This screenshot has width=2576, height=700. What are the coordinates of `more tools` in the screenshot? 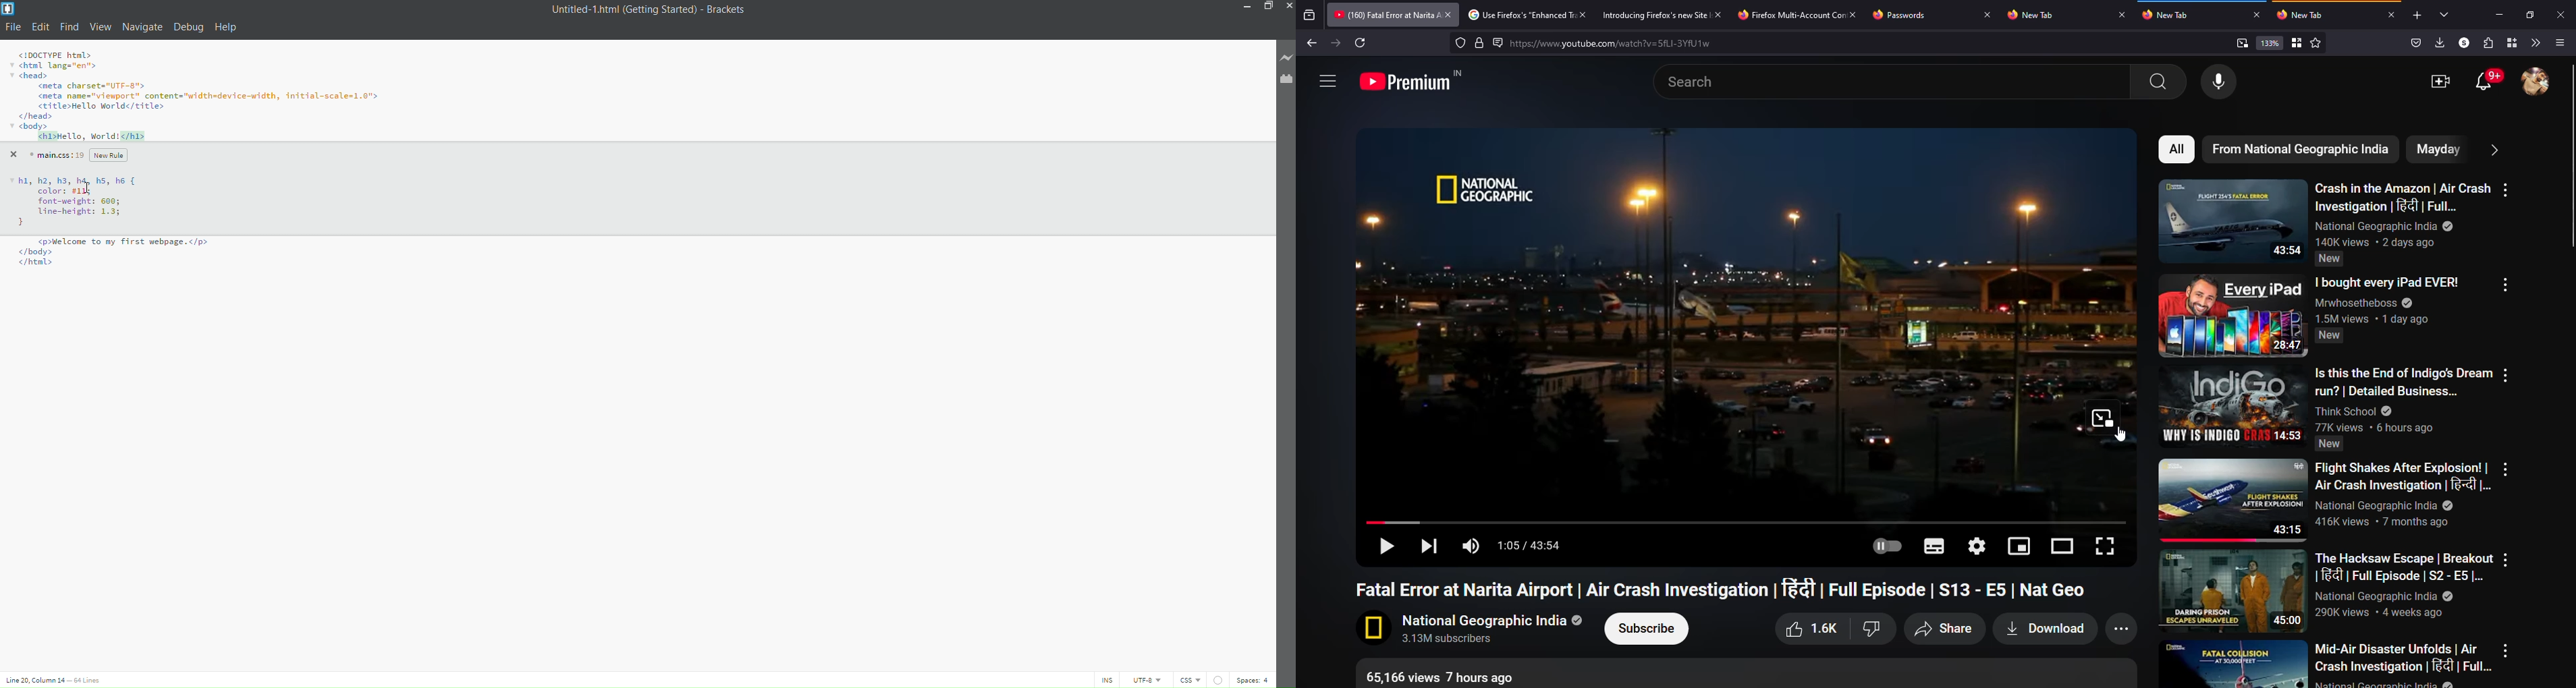 It's located at (2535, 43).